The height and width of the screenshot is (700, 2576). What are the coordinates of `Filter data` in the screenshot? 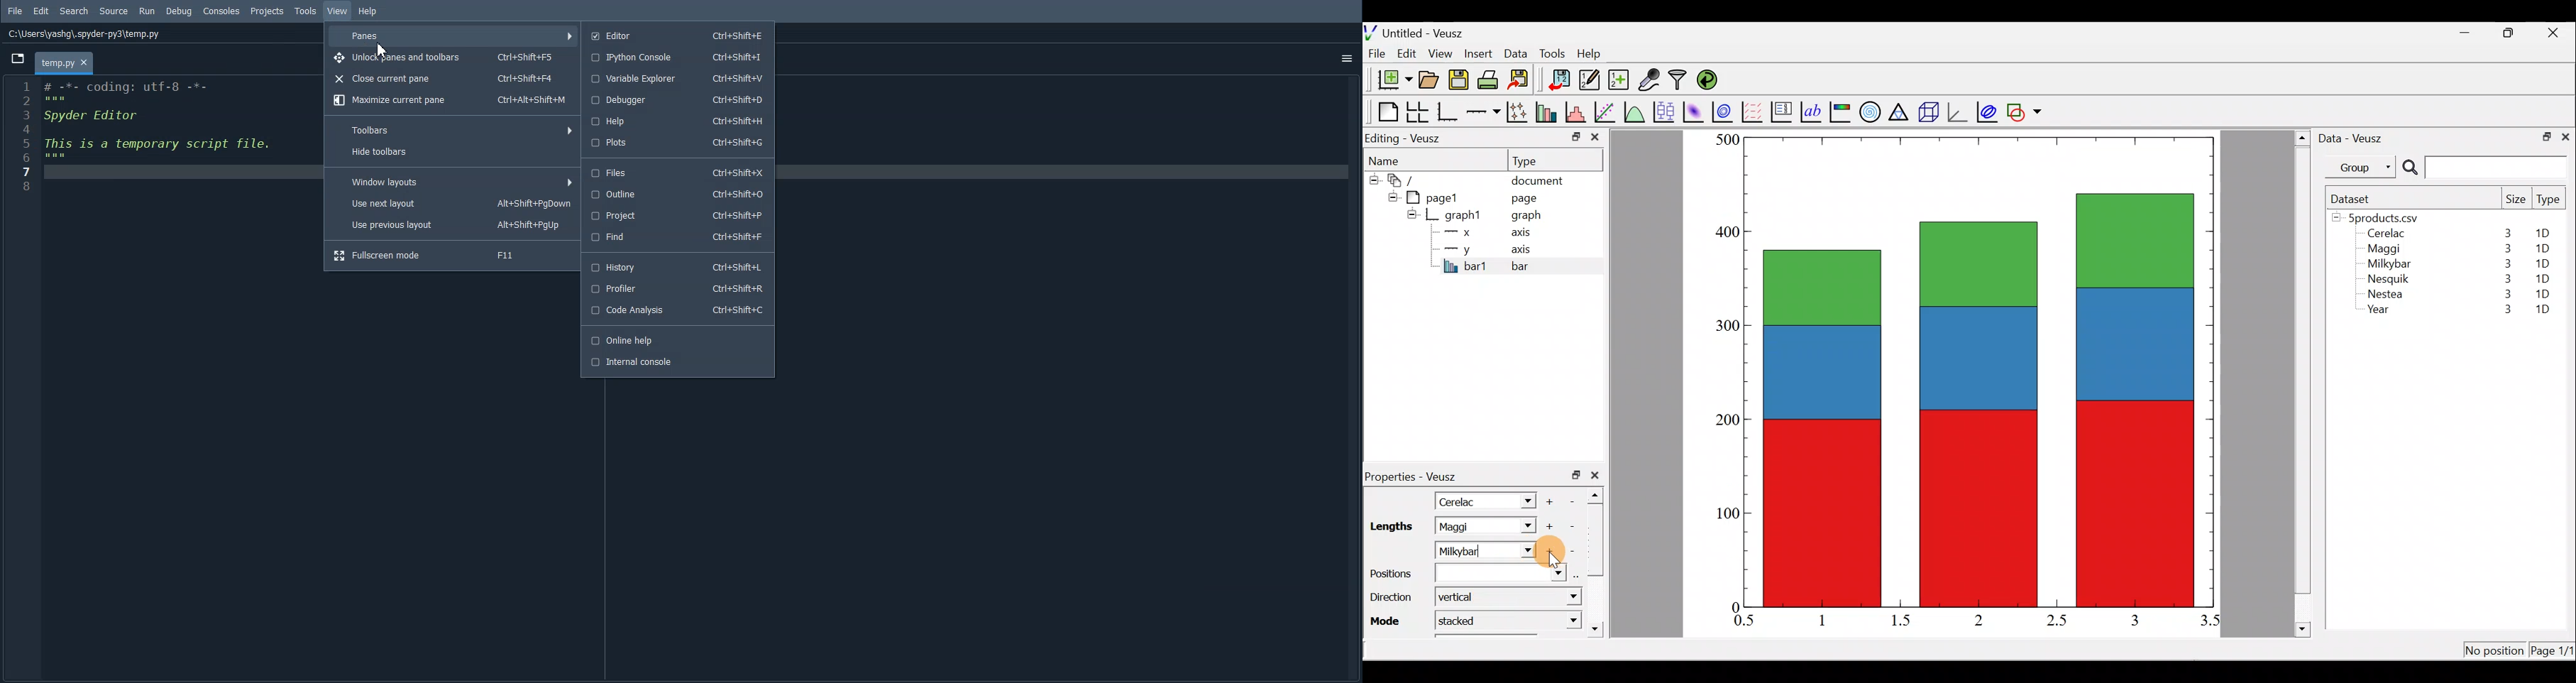 It's located at (1680, 81).